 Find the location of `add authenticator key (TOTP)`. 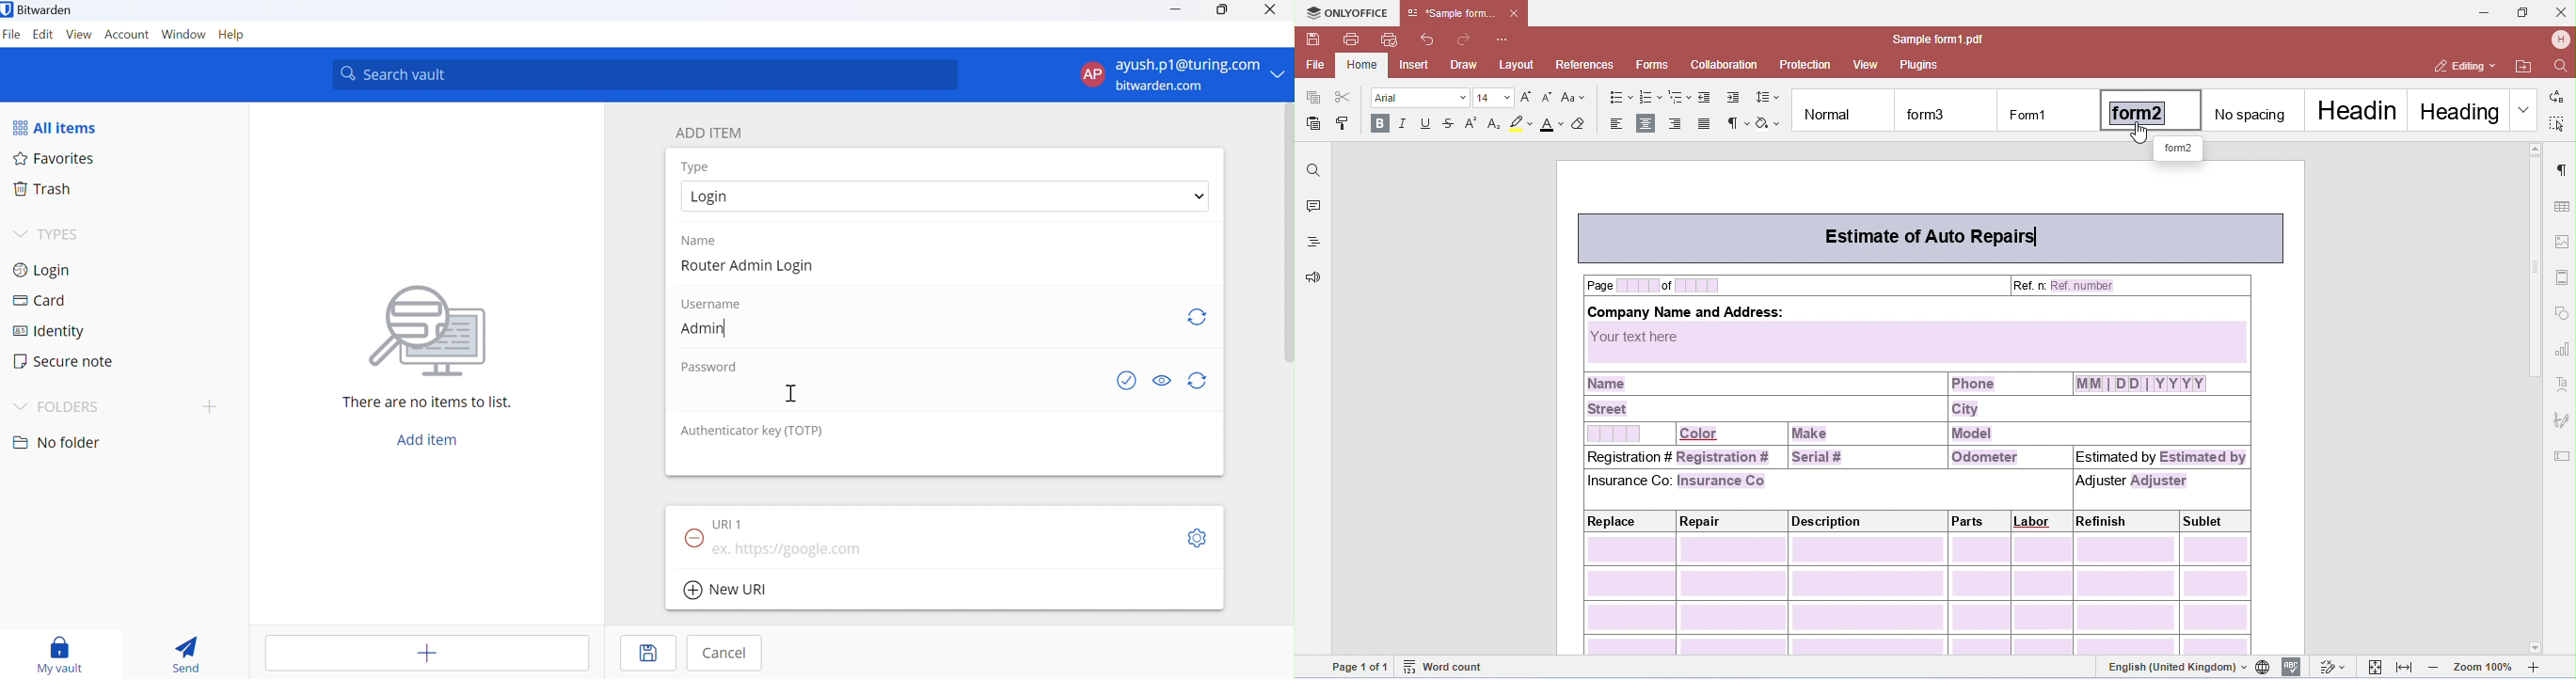

add authenticator key (TOTP) is located at coordinates (946, 457).